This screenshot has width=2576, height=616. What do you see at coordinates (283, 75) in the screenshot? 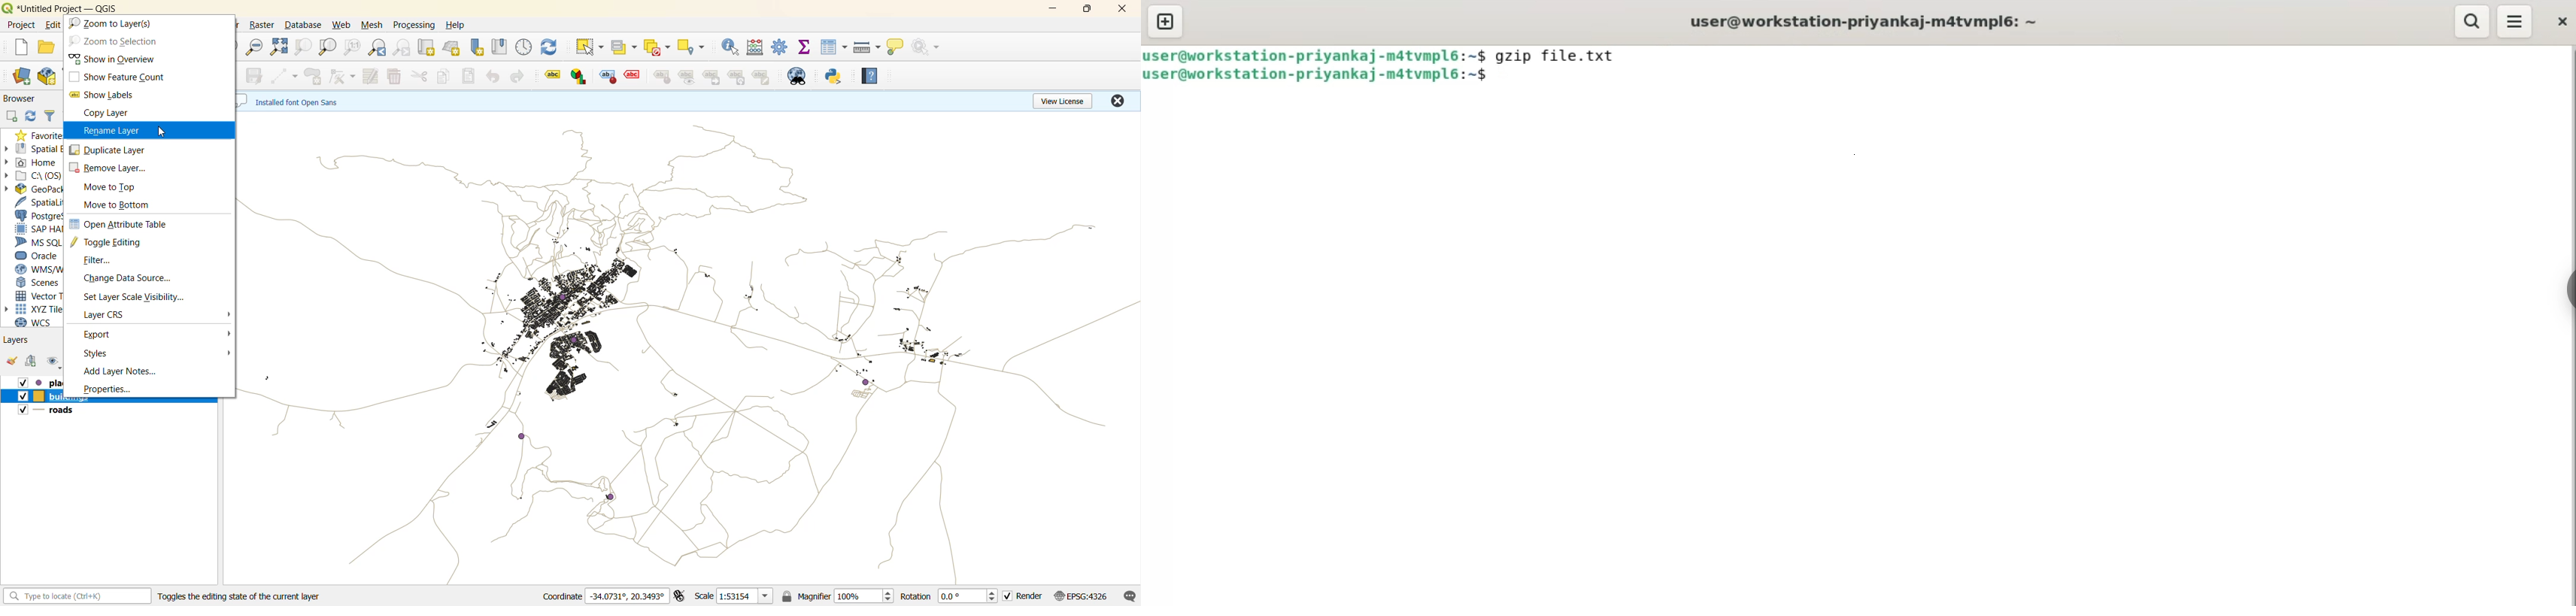
I see `digitize` at bounding box center [283, 75].